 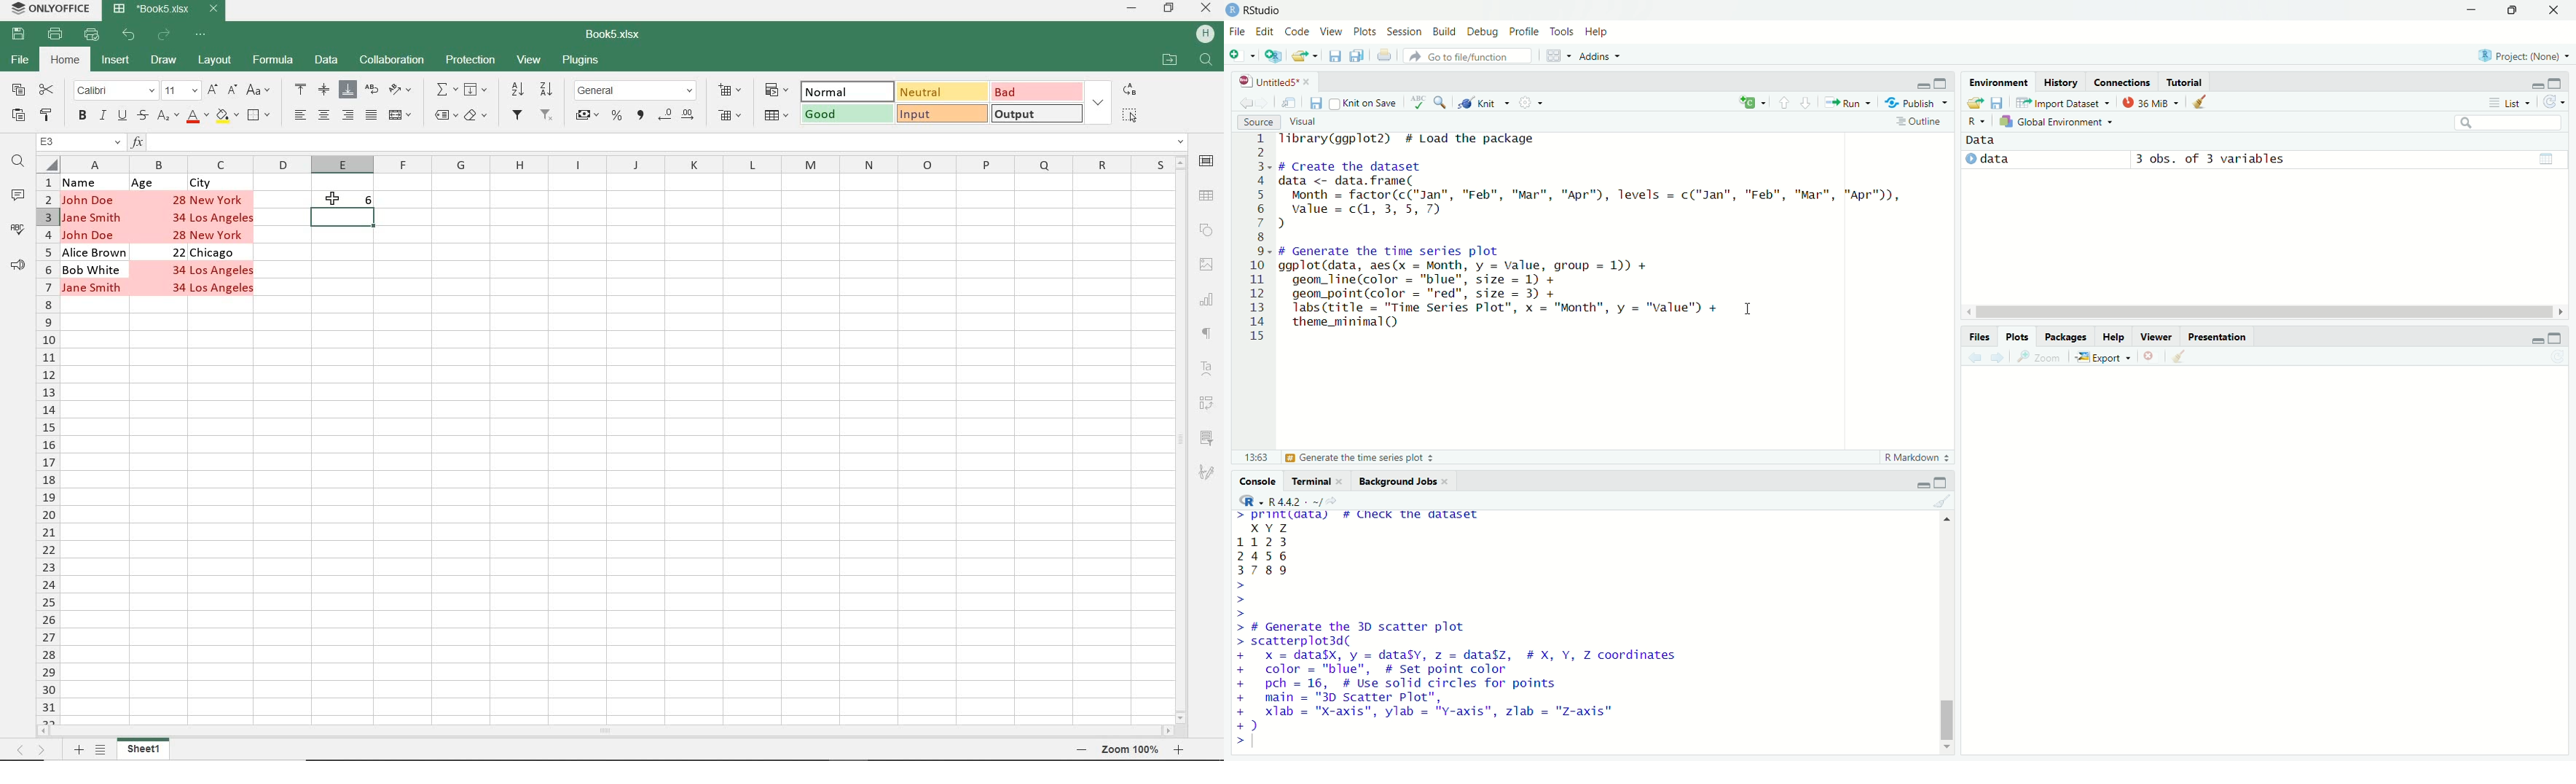 I want to click on Visual, so click(x=1303, y=121).